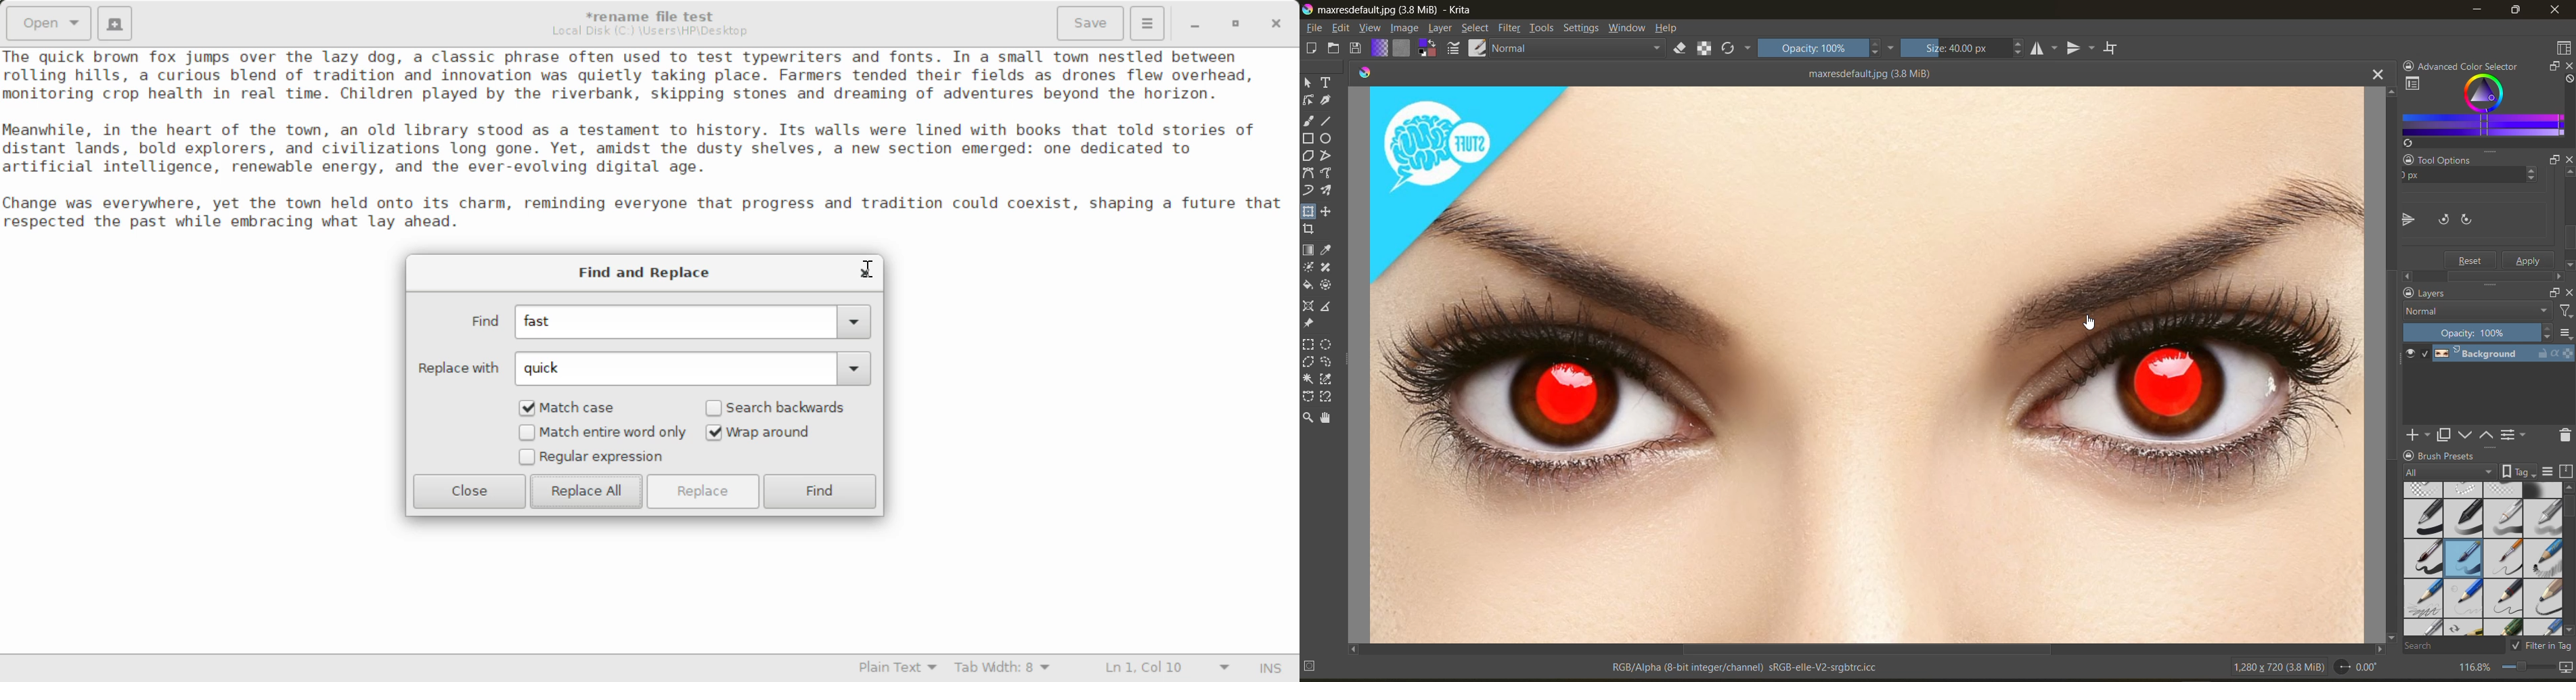 This screenshot has width=2576, height=700. What do you see at coordinates (1309, 191) in the screenshot?
I see `tool` at bounding box center [1309, 191].